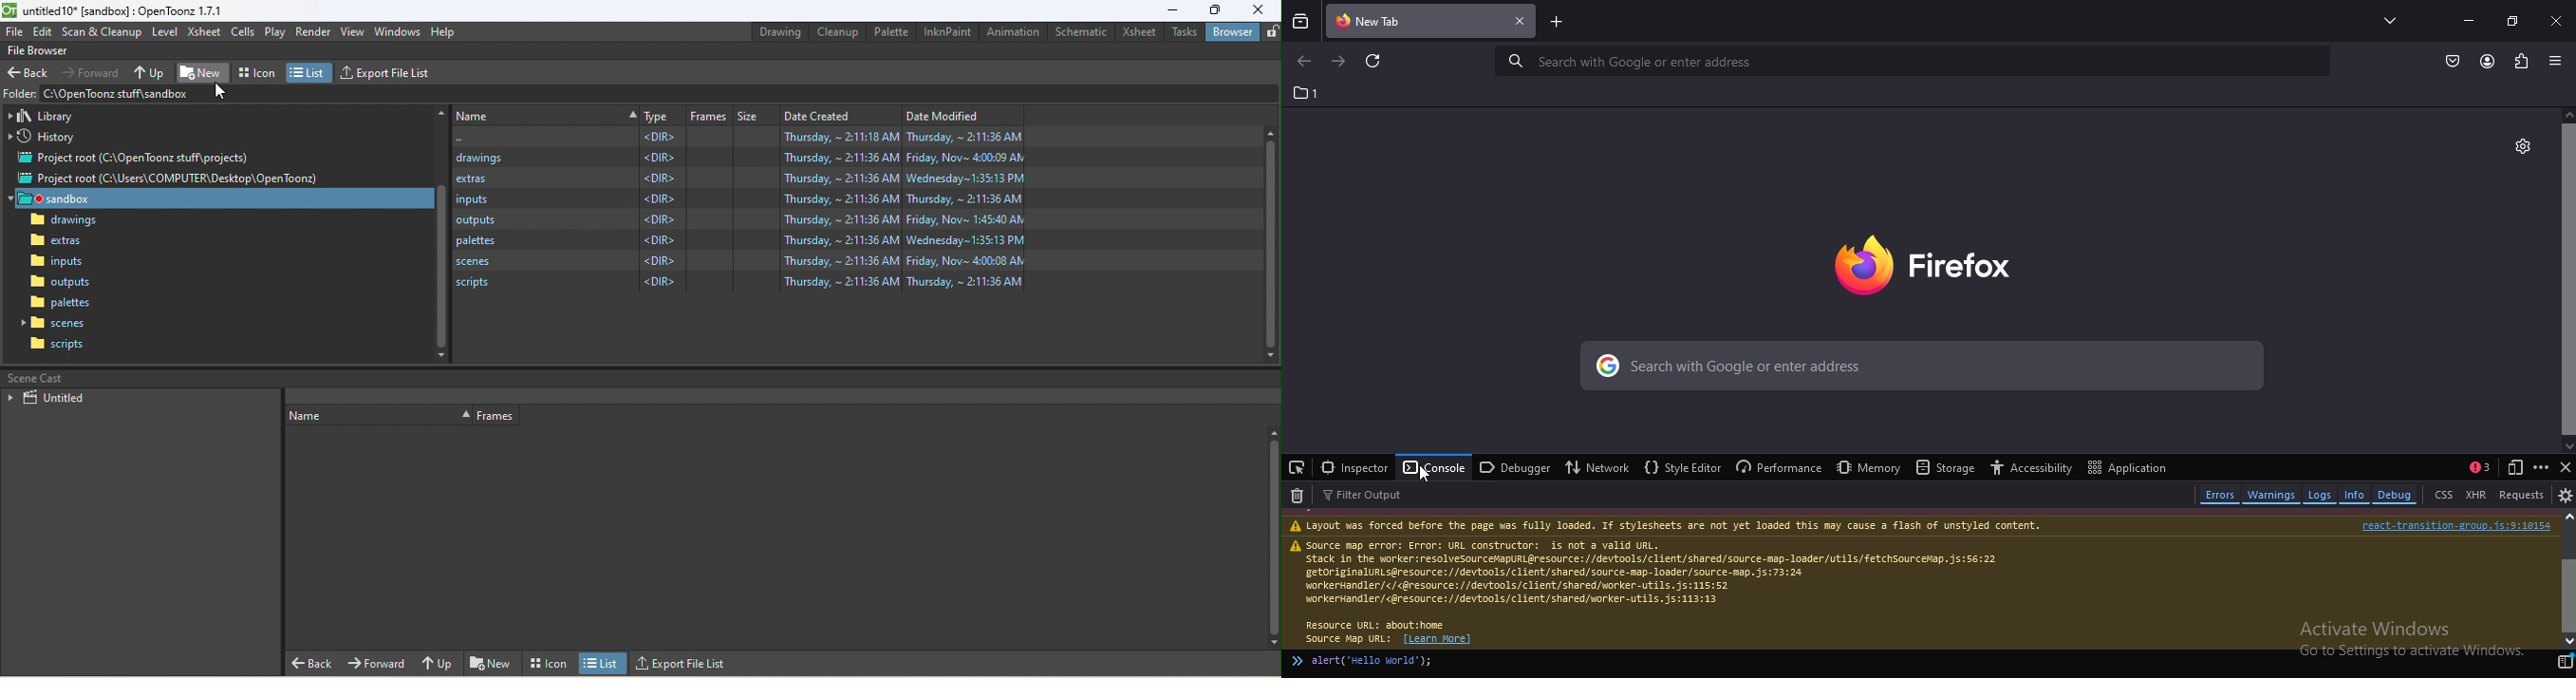 This screenshot has height=700, width=2576. I want to click on Project root, so click(137, 158).